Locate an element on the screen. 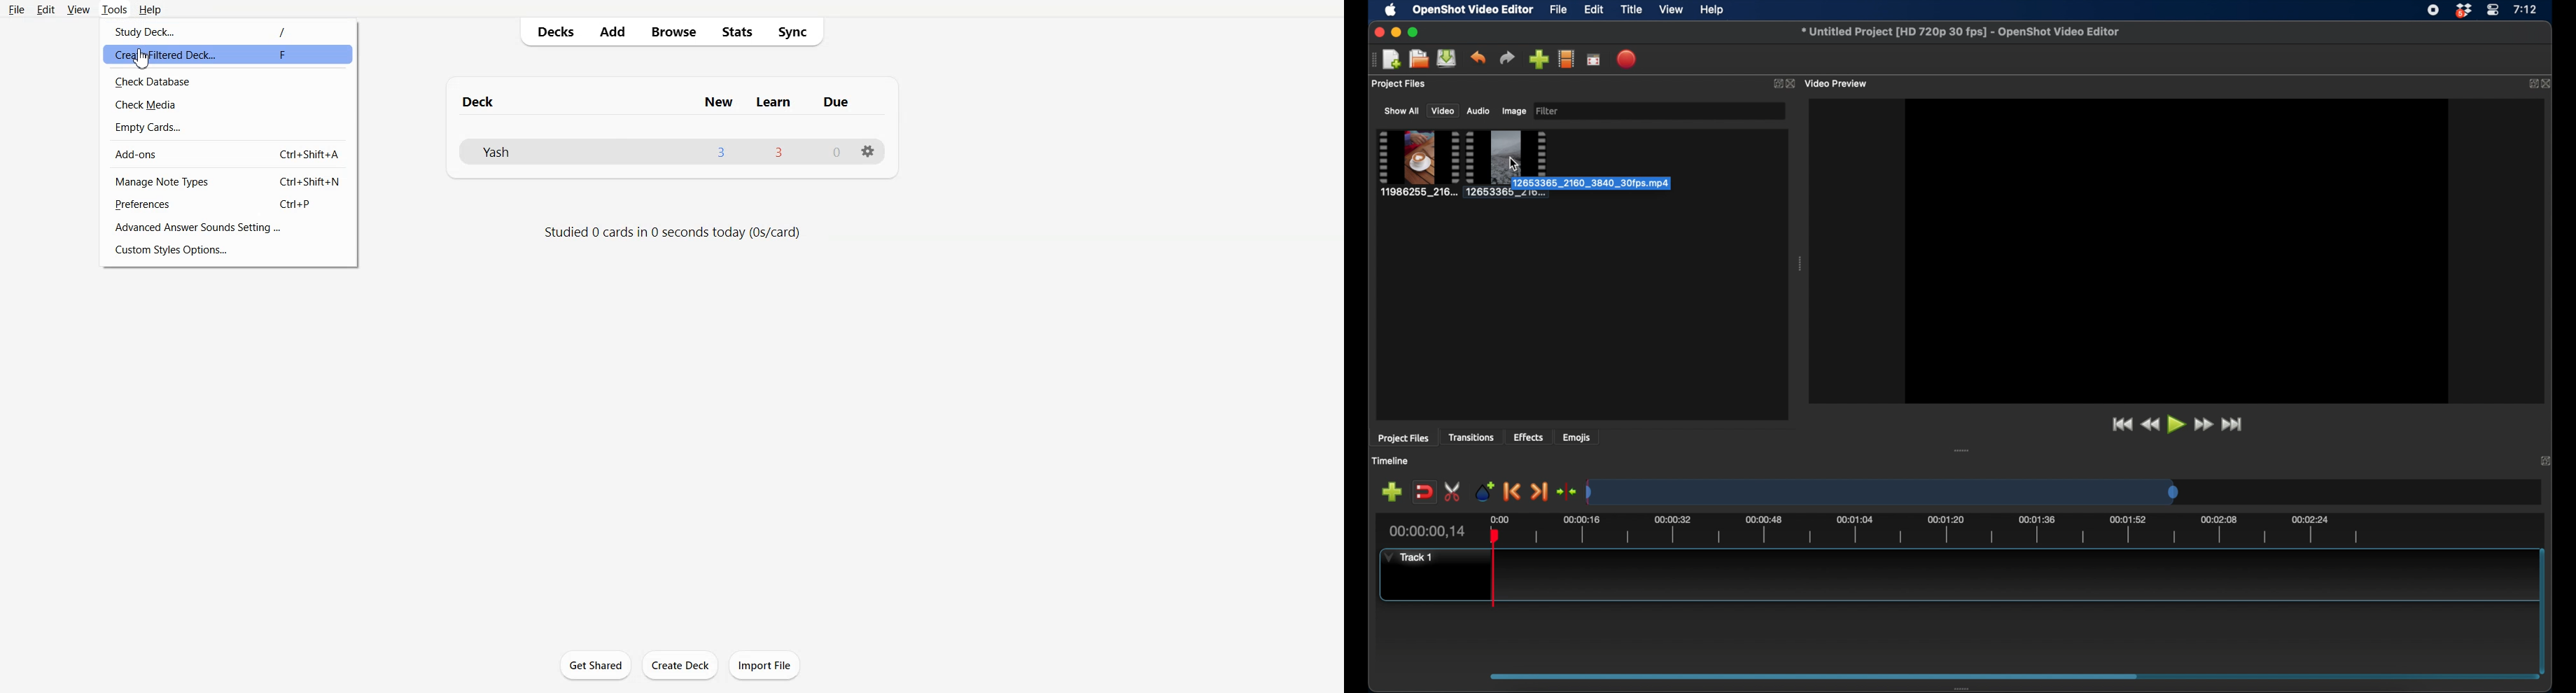 Image resolution: width=2576 pixels, height=700 pixels. Get Shared is located at coordinates (596, 664).